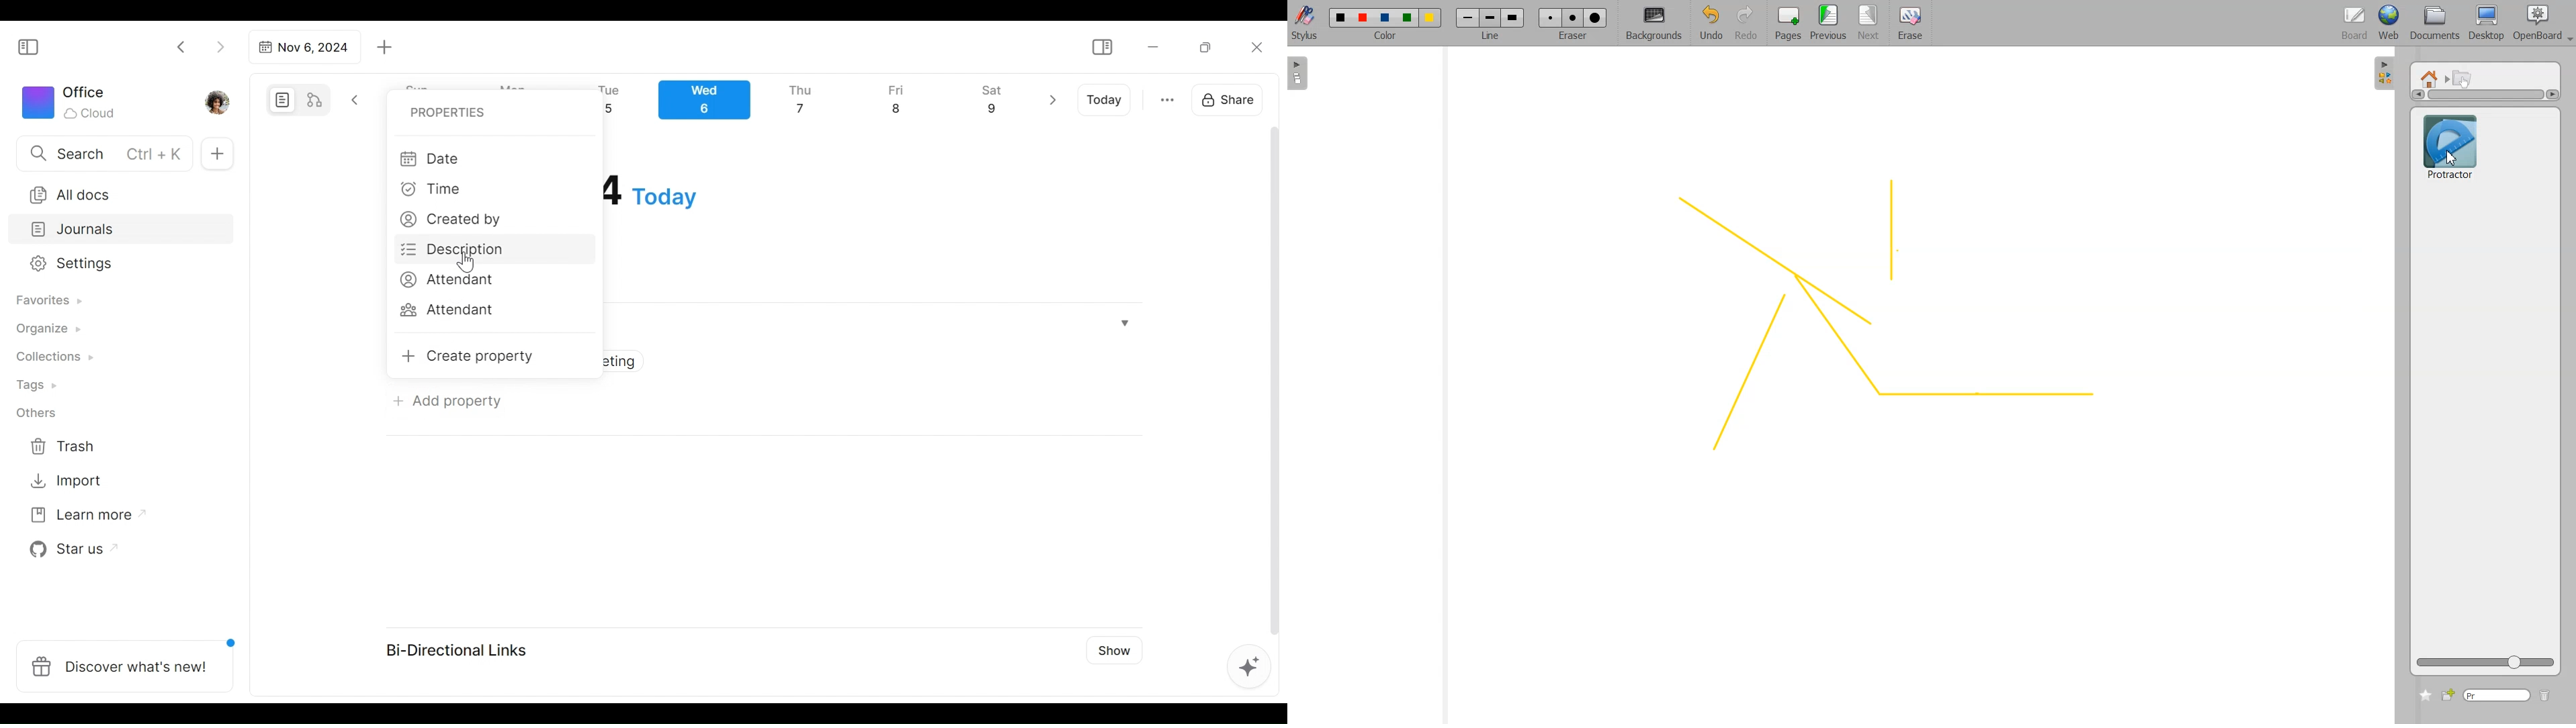 Image resolution: width=2576 pixels, height=728 pixels. Describe the element at coordinates (34, 46) in the screenshot. I see `Show/Hide Sidebar` at that location.